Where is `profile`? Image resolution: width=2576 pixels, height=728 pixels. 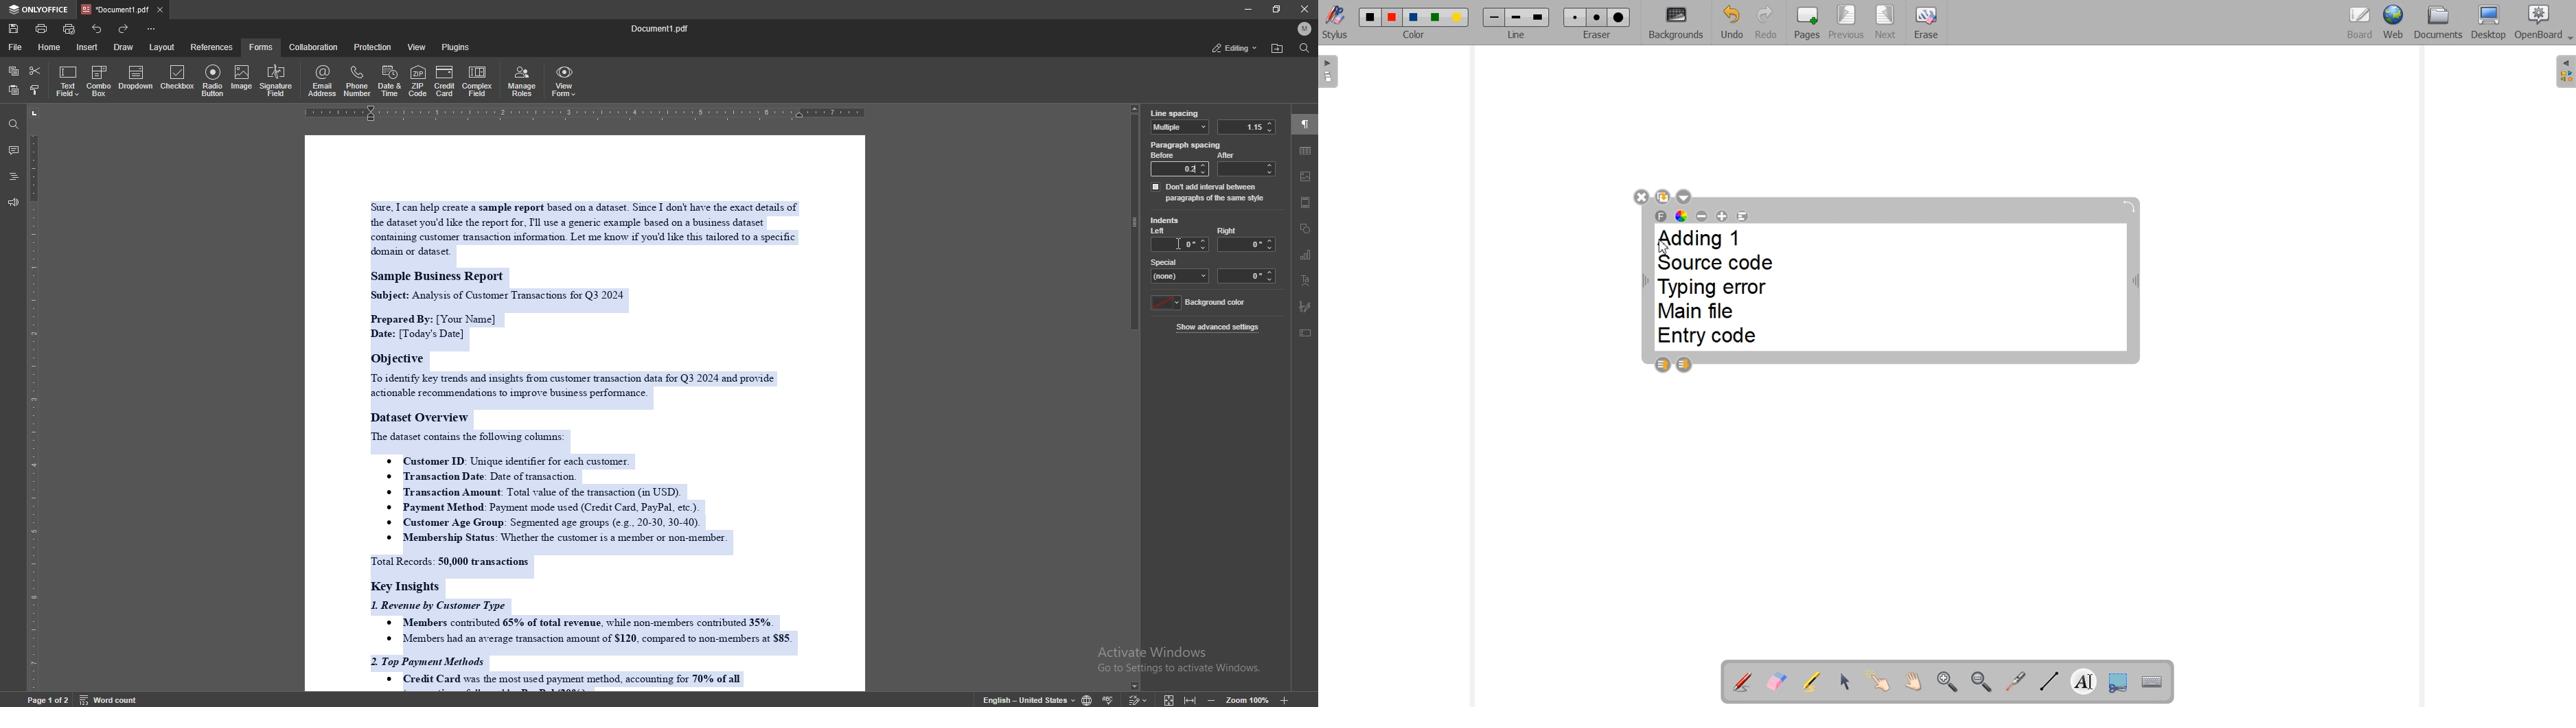 profile is located at coordinates (1304, 28).